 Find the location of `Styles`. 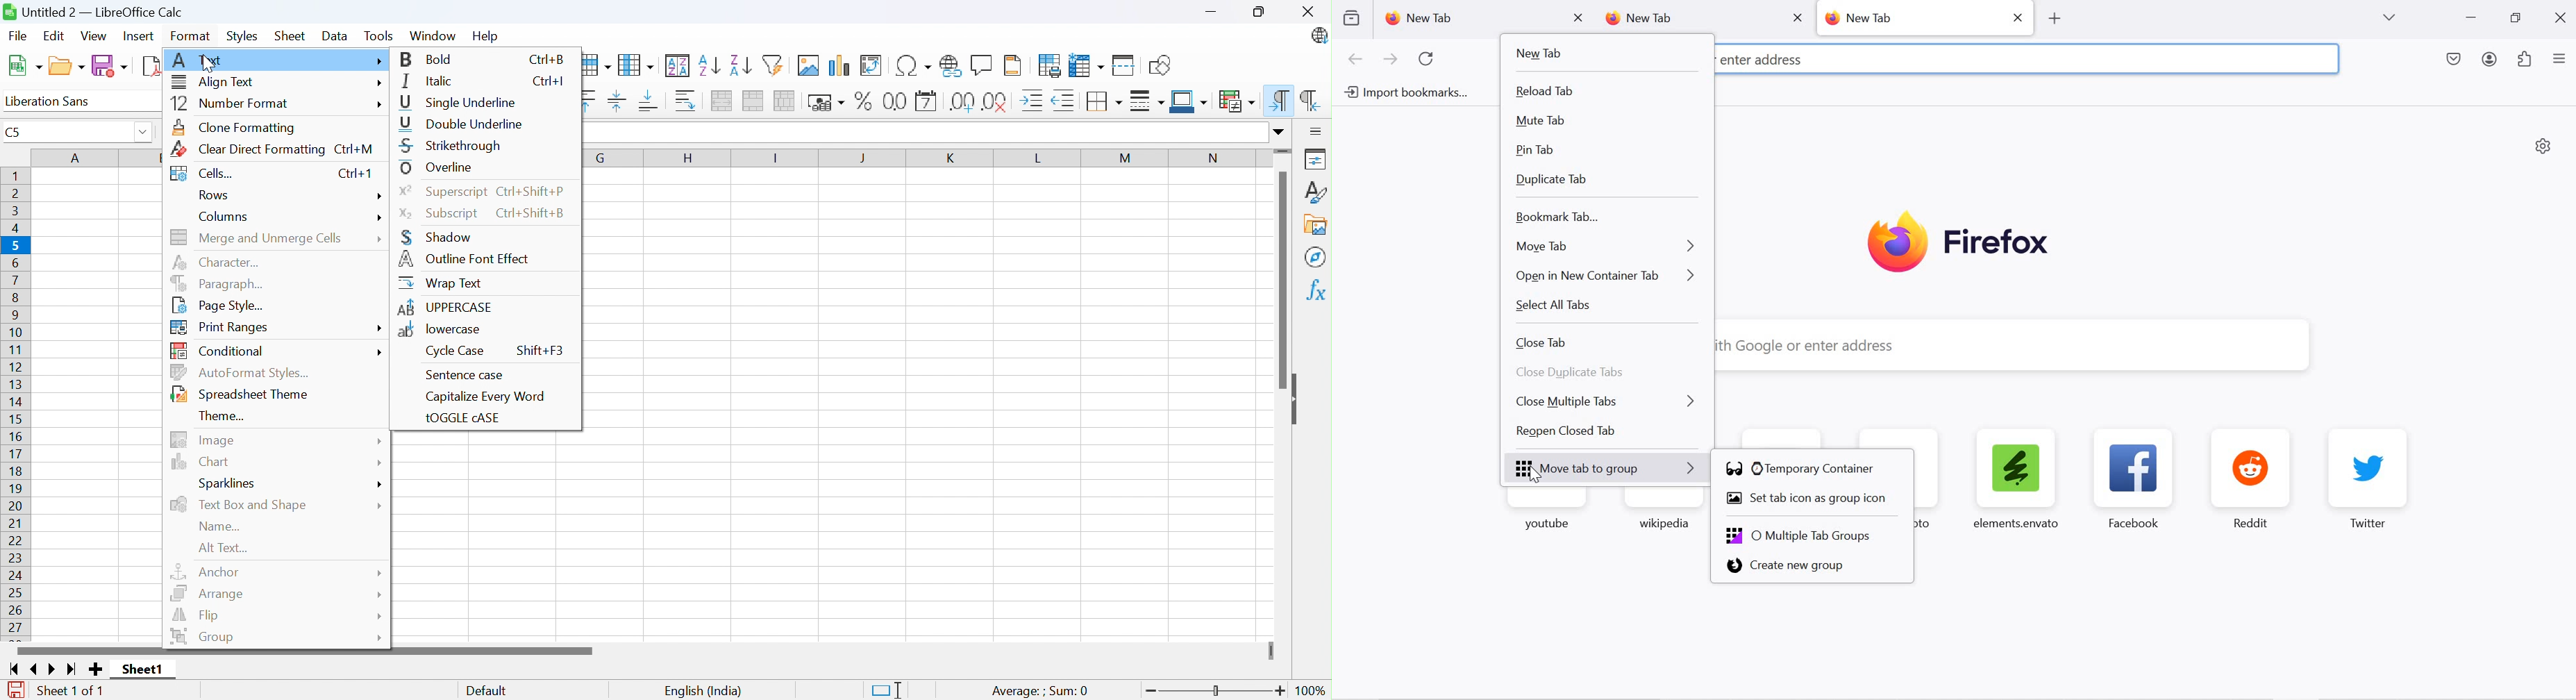

Styles is located at coordinates (242, 37).